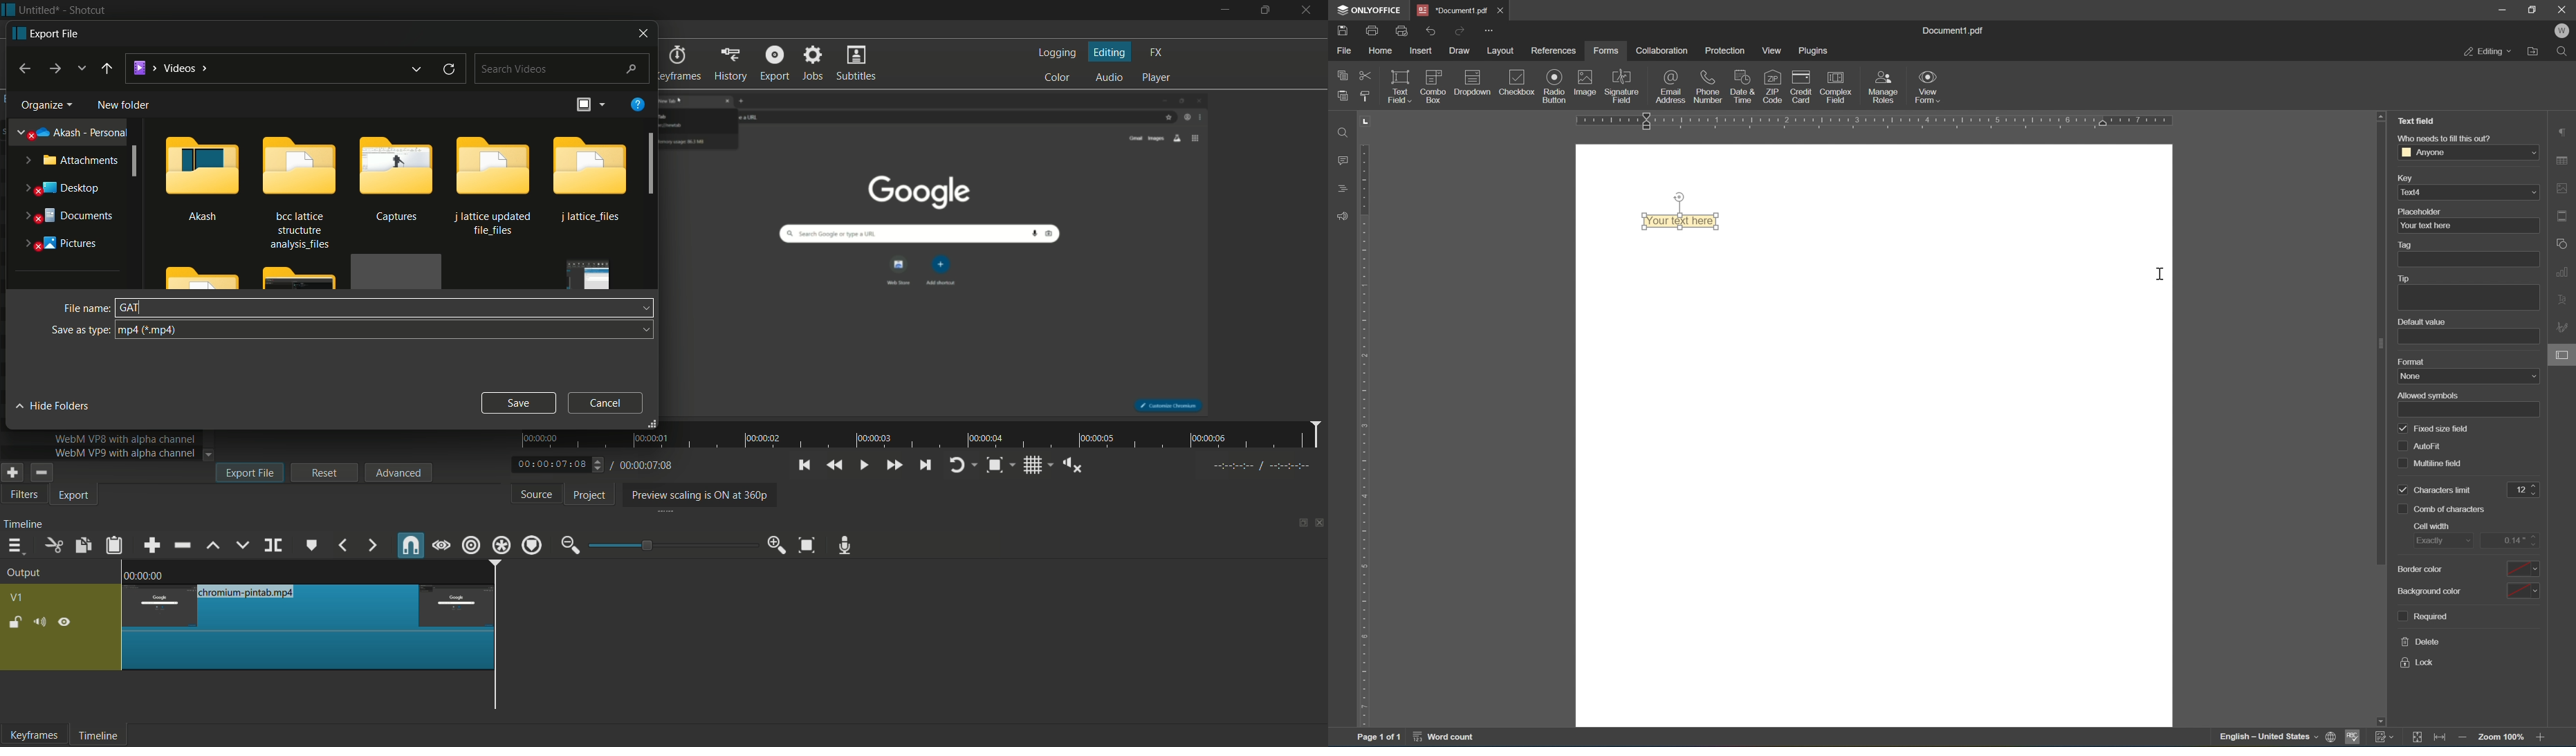 This screenshot has width=2576, height=756. What do you see at coordinates (1111, 53) in the screenshot?
I see `editing` at bounding box center [1111, 53].